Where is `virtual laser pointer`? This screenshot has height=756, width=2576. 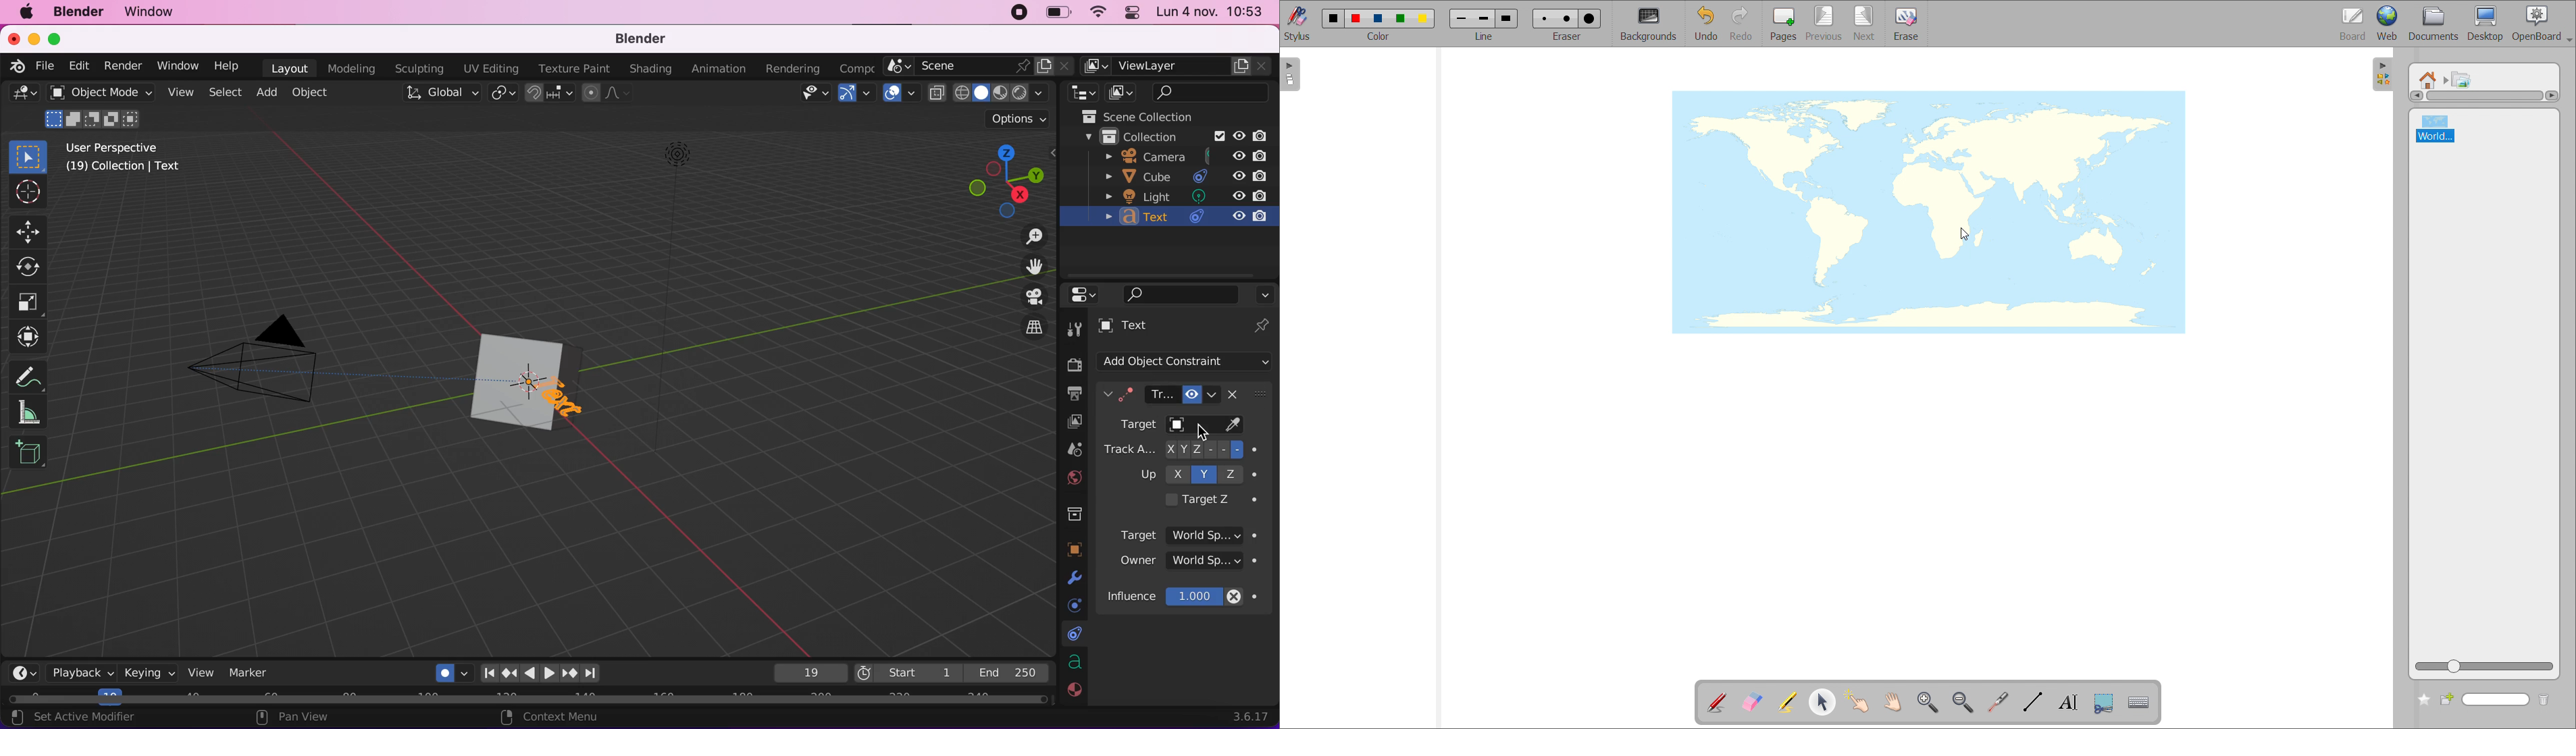
virtual laser pointer is located at coordinates (1997, 701).